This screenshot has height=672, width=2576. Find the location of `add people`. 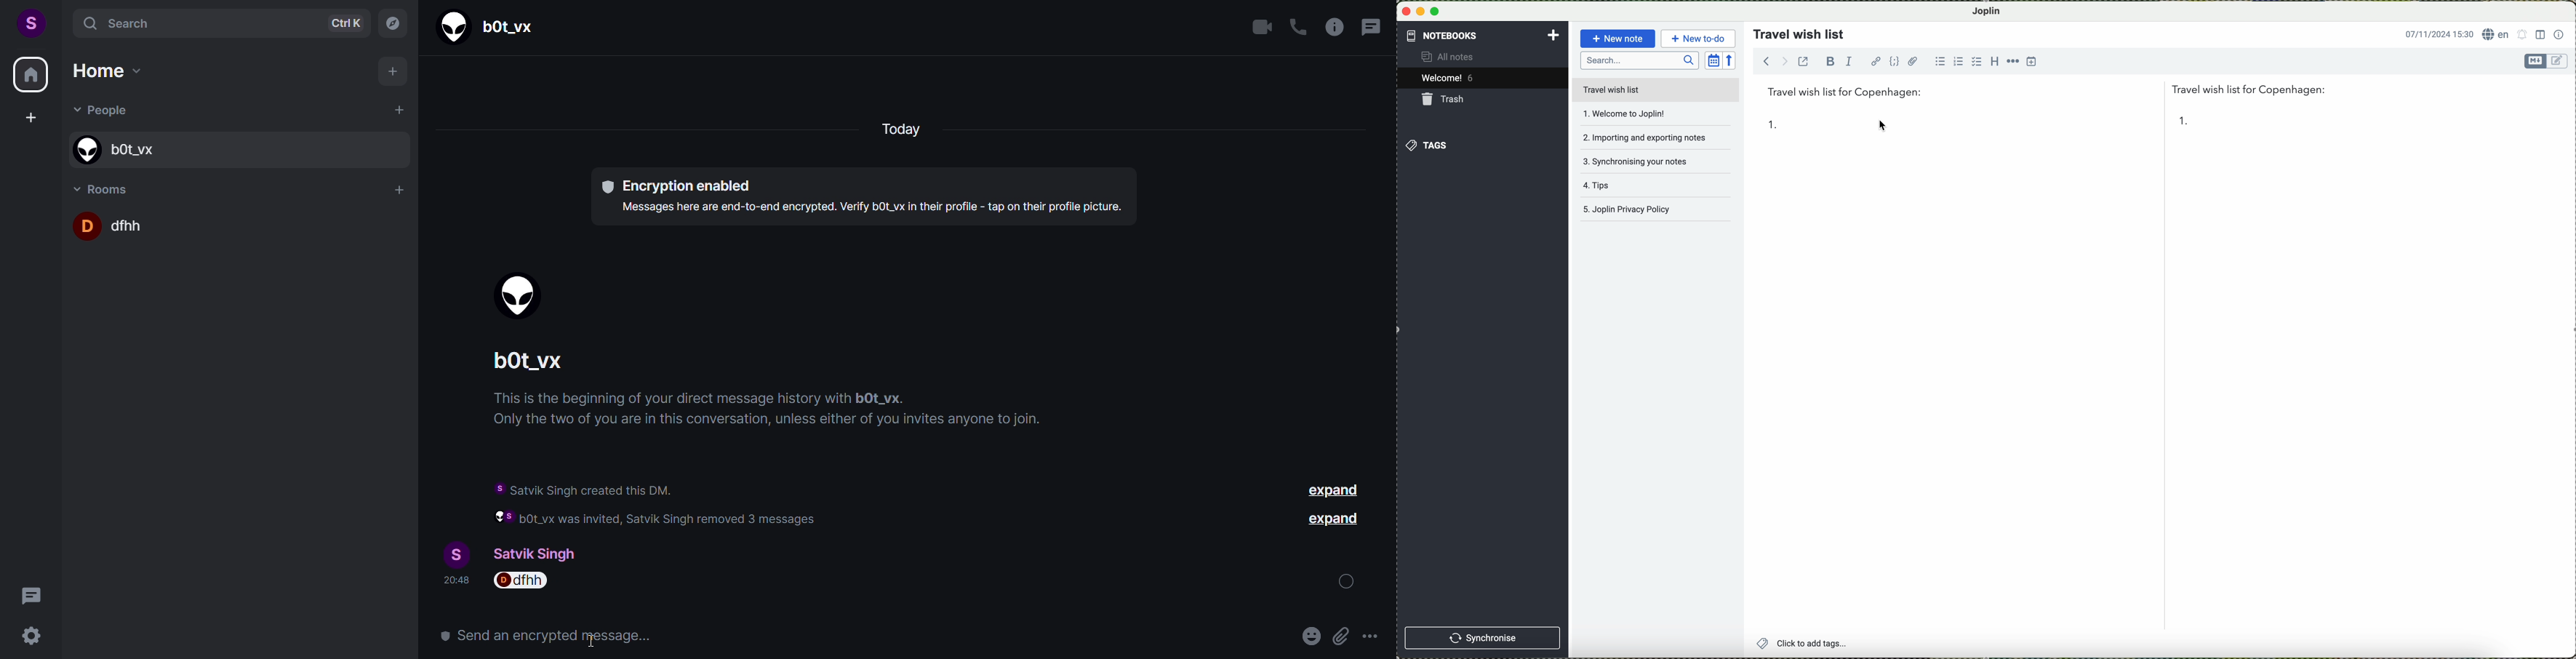

add people is located at coordinates (397, 110).